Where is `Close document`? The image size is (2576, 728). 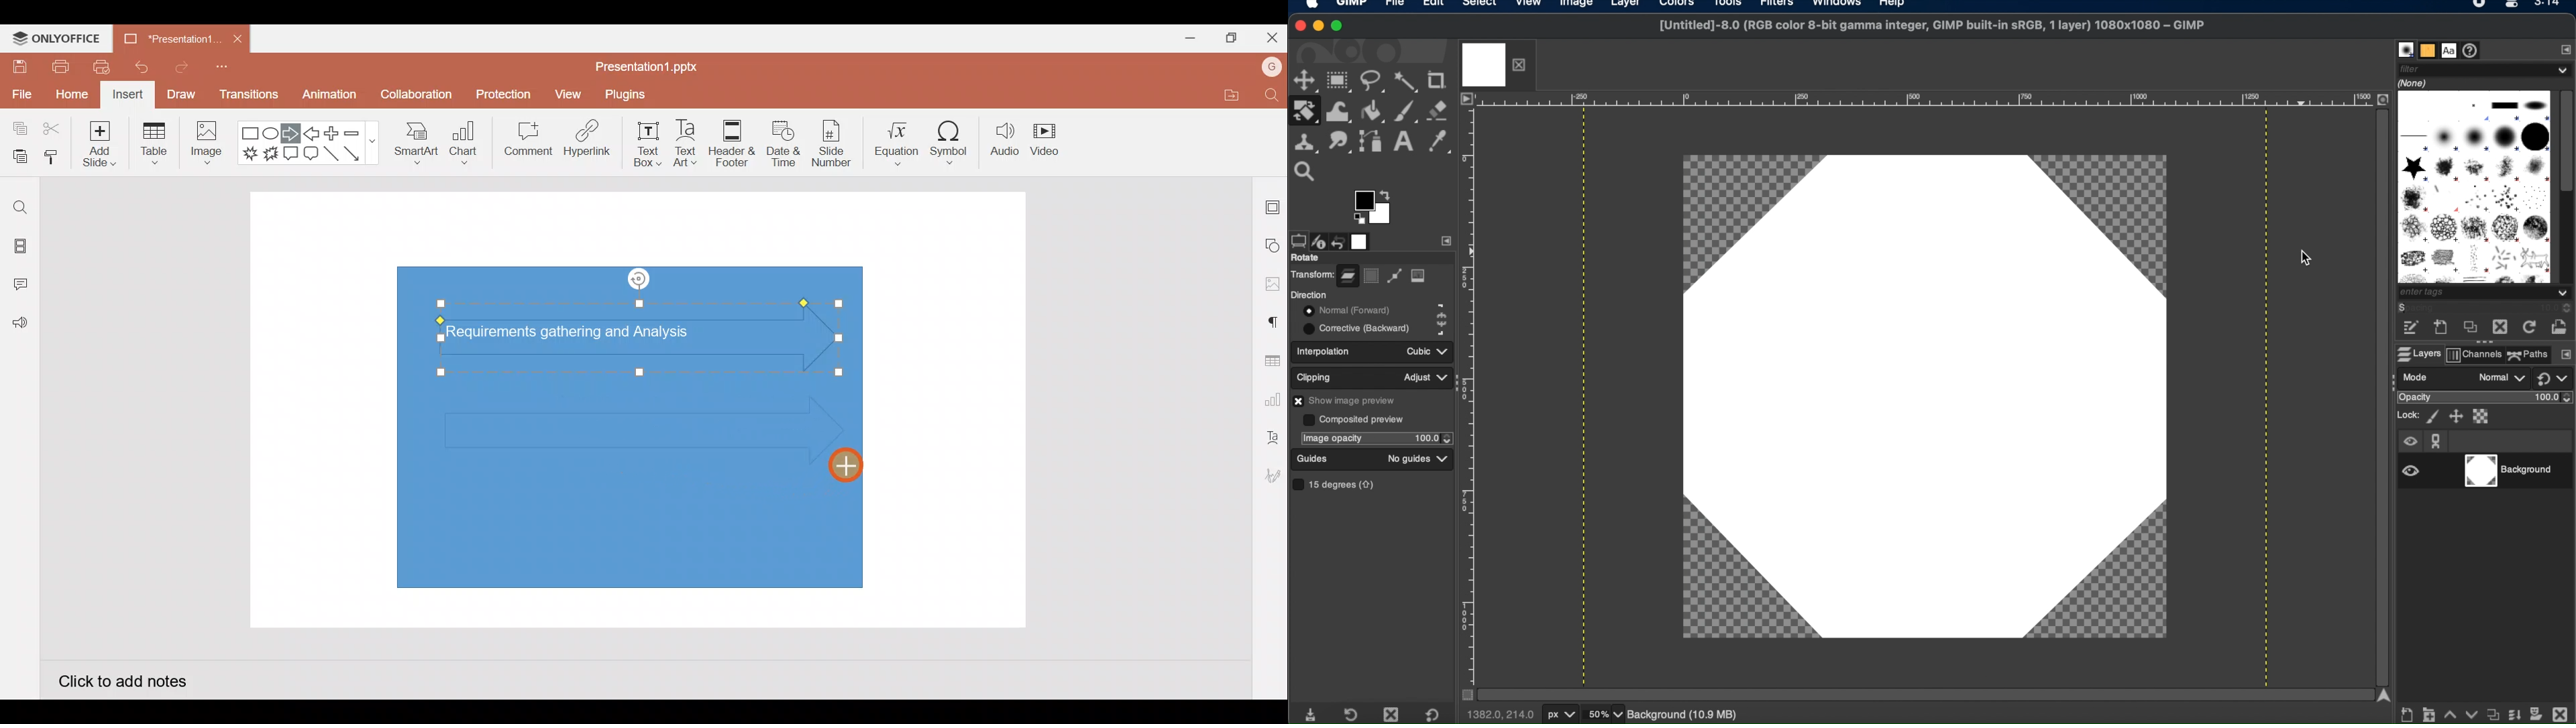
Close document is located at coordinates (237, 36).